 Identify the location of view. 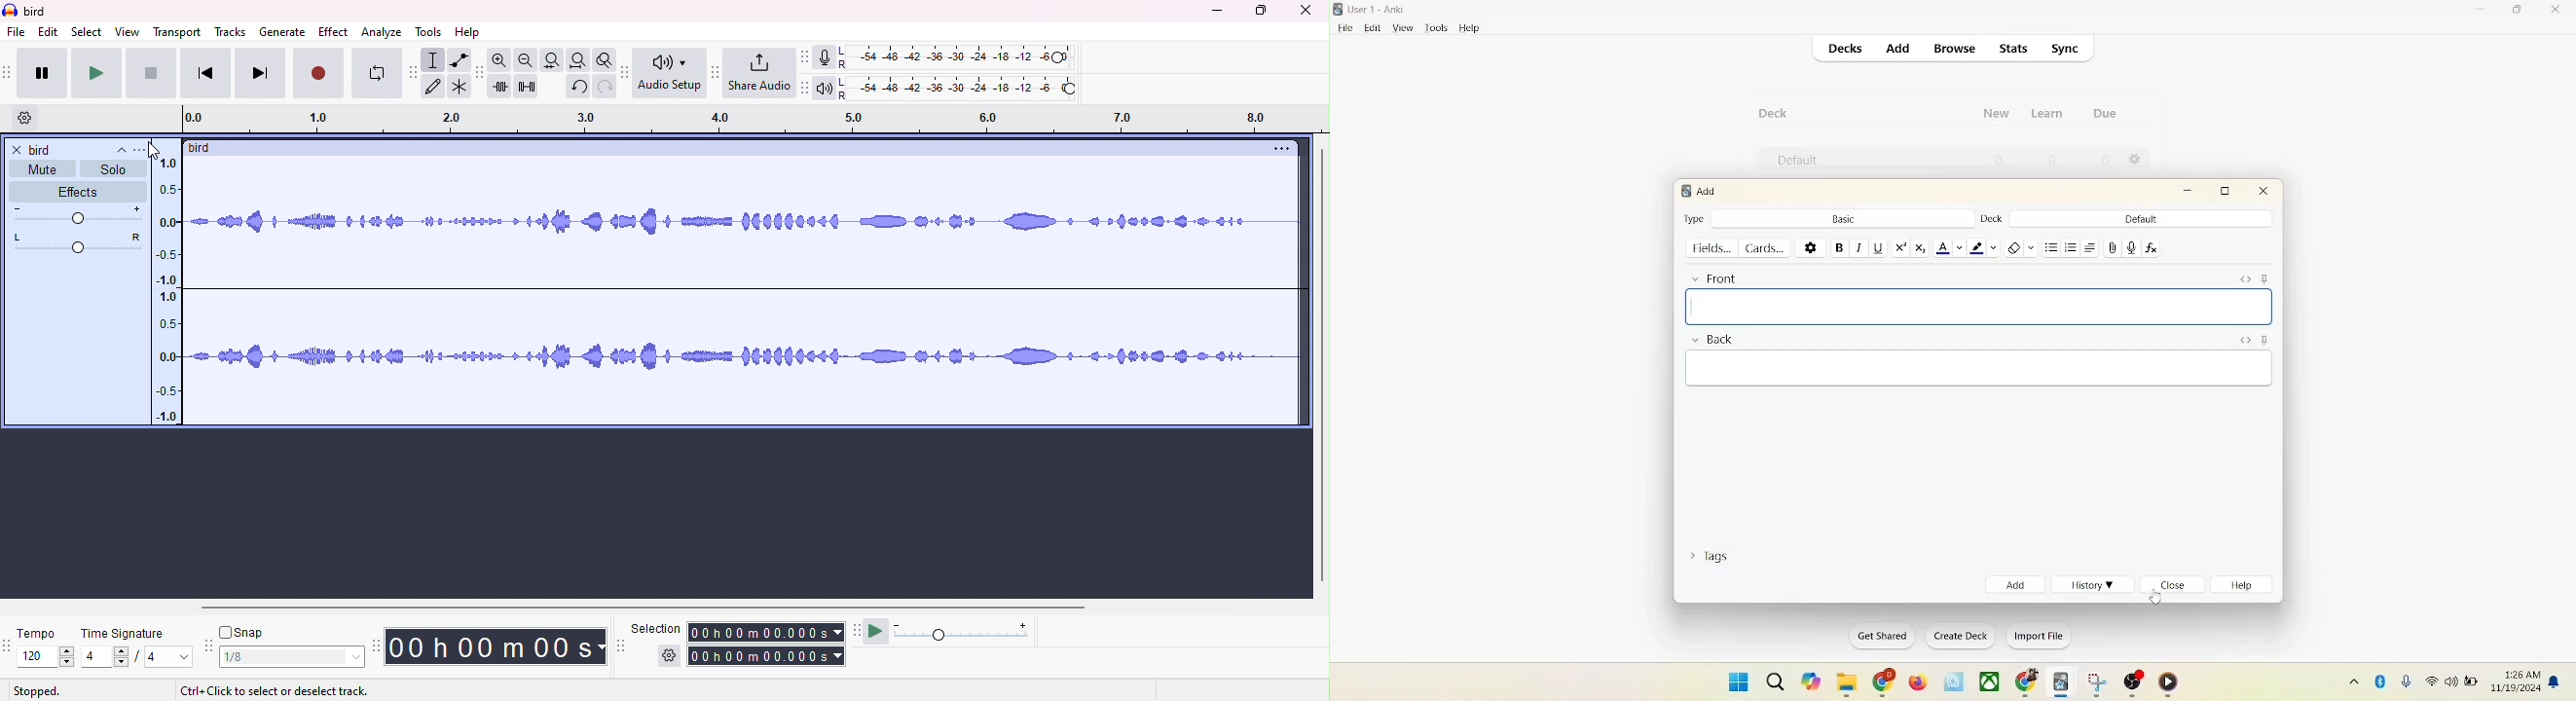
(1405, 29).